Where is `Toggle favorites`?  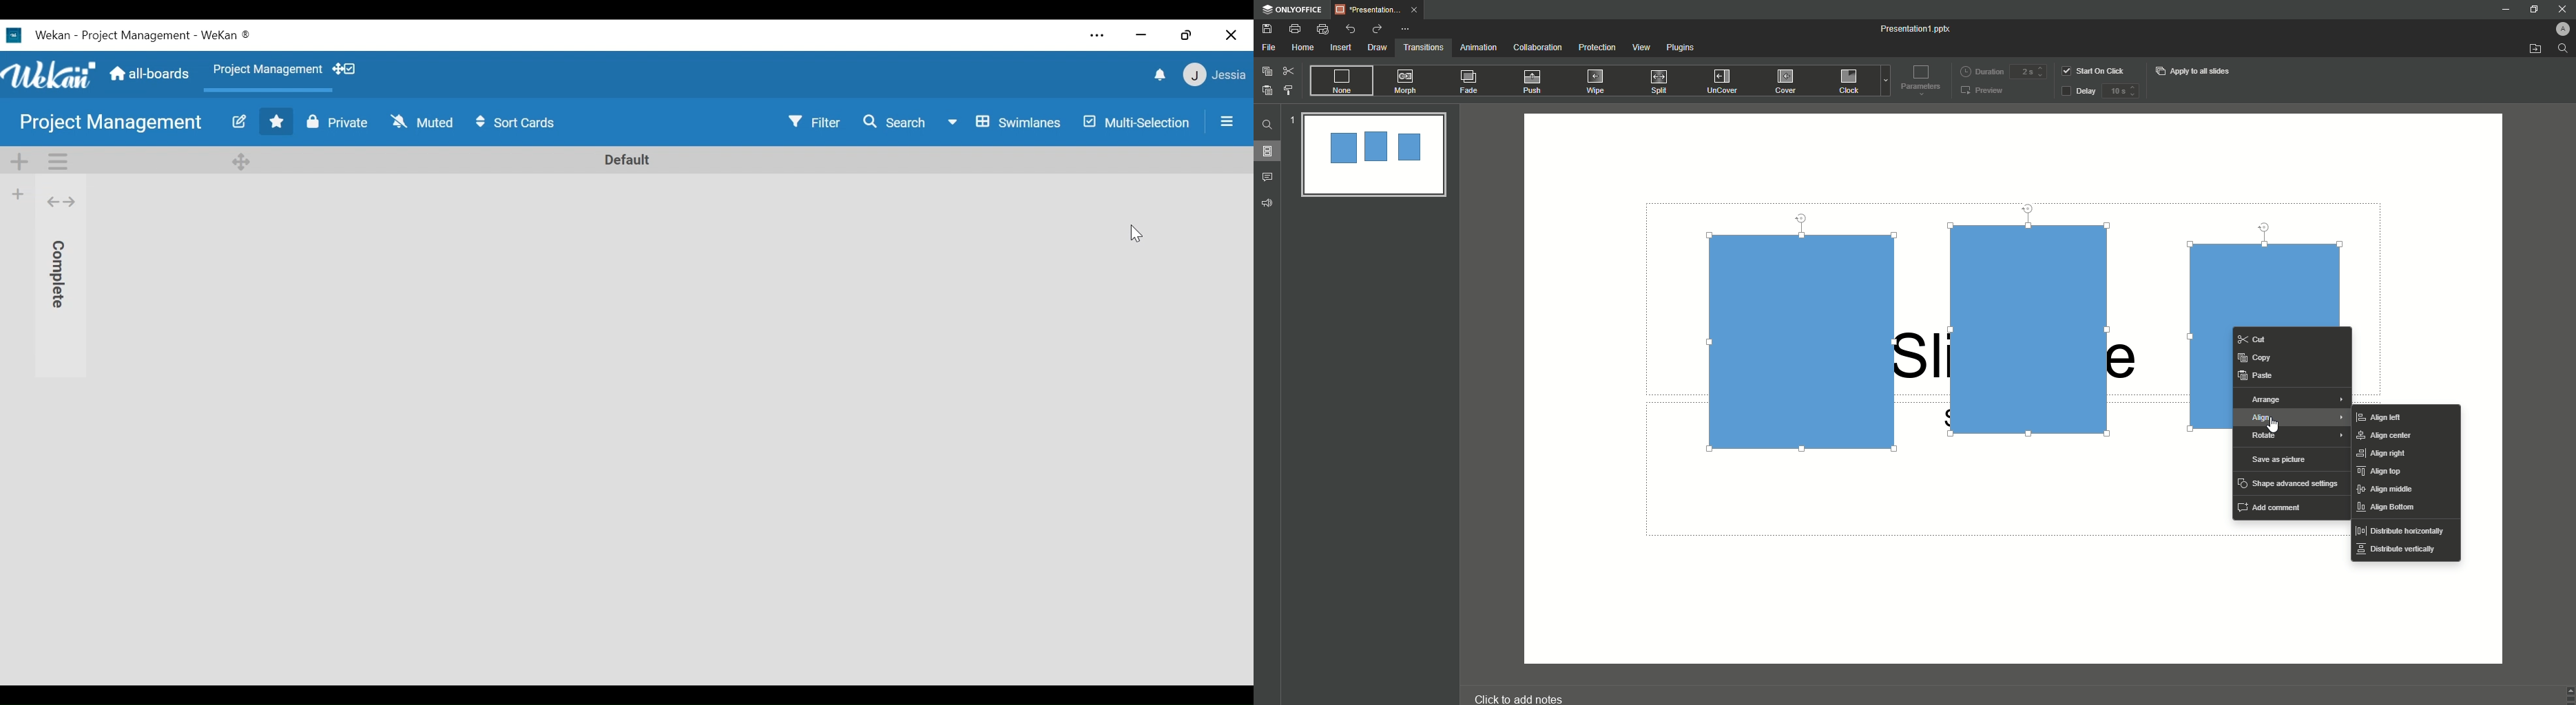 Toggle favorites is located at coordinates (278, 121).